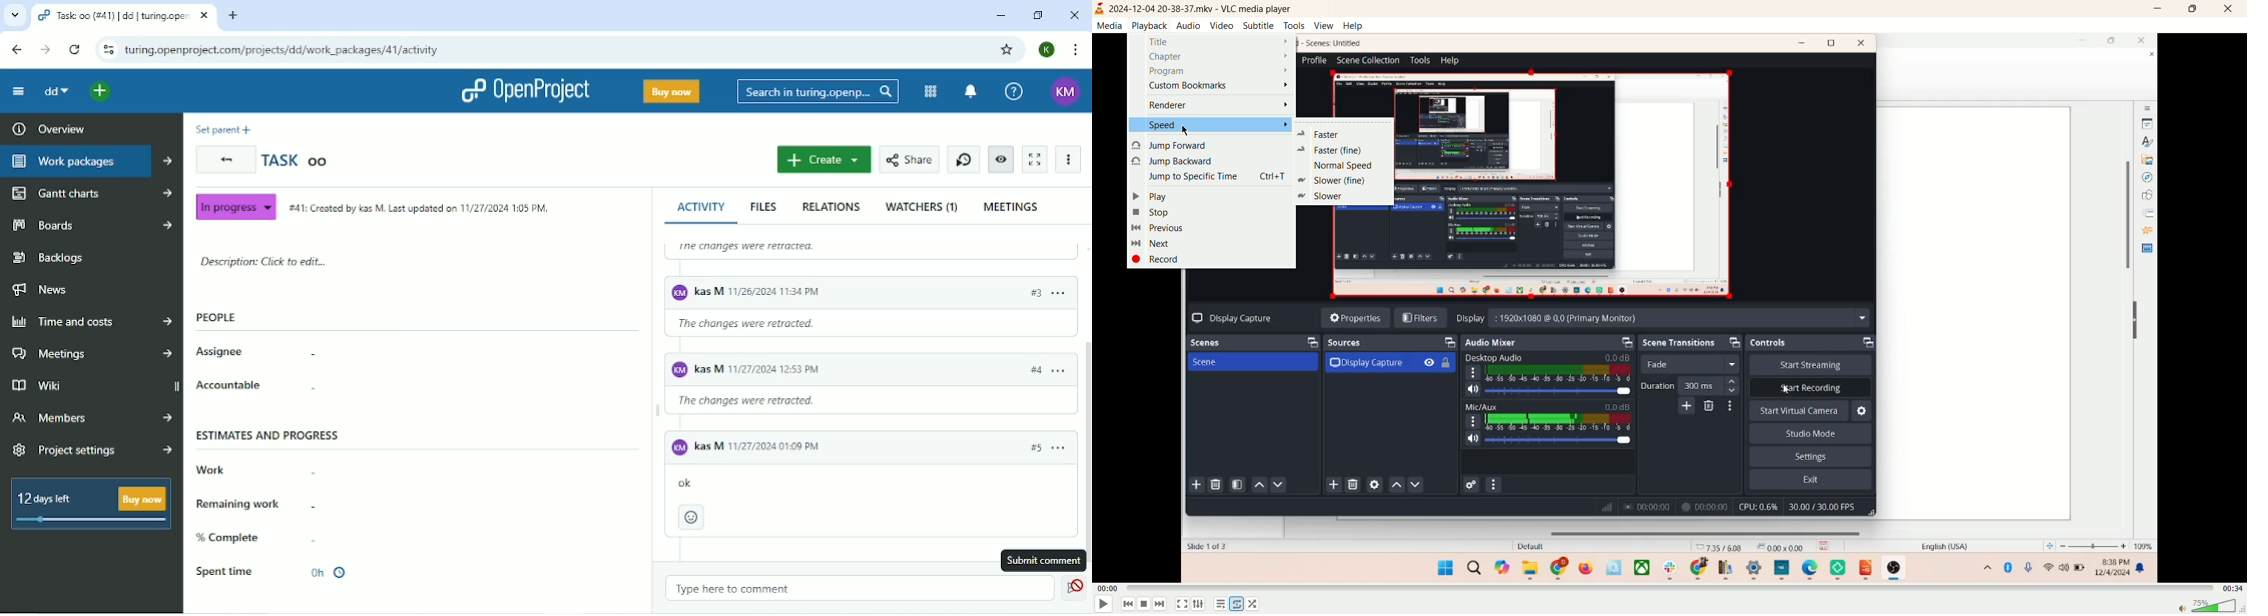 This screenshot has width=2268, height=616. I want to click on slower (fine), so click(1337, 180).